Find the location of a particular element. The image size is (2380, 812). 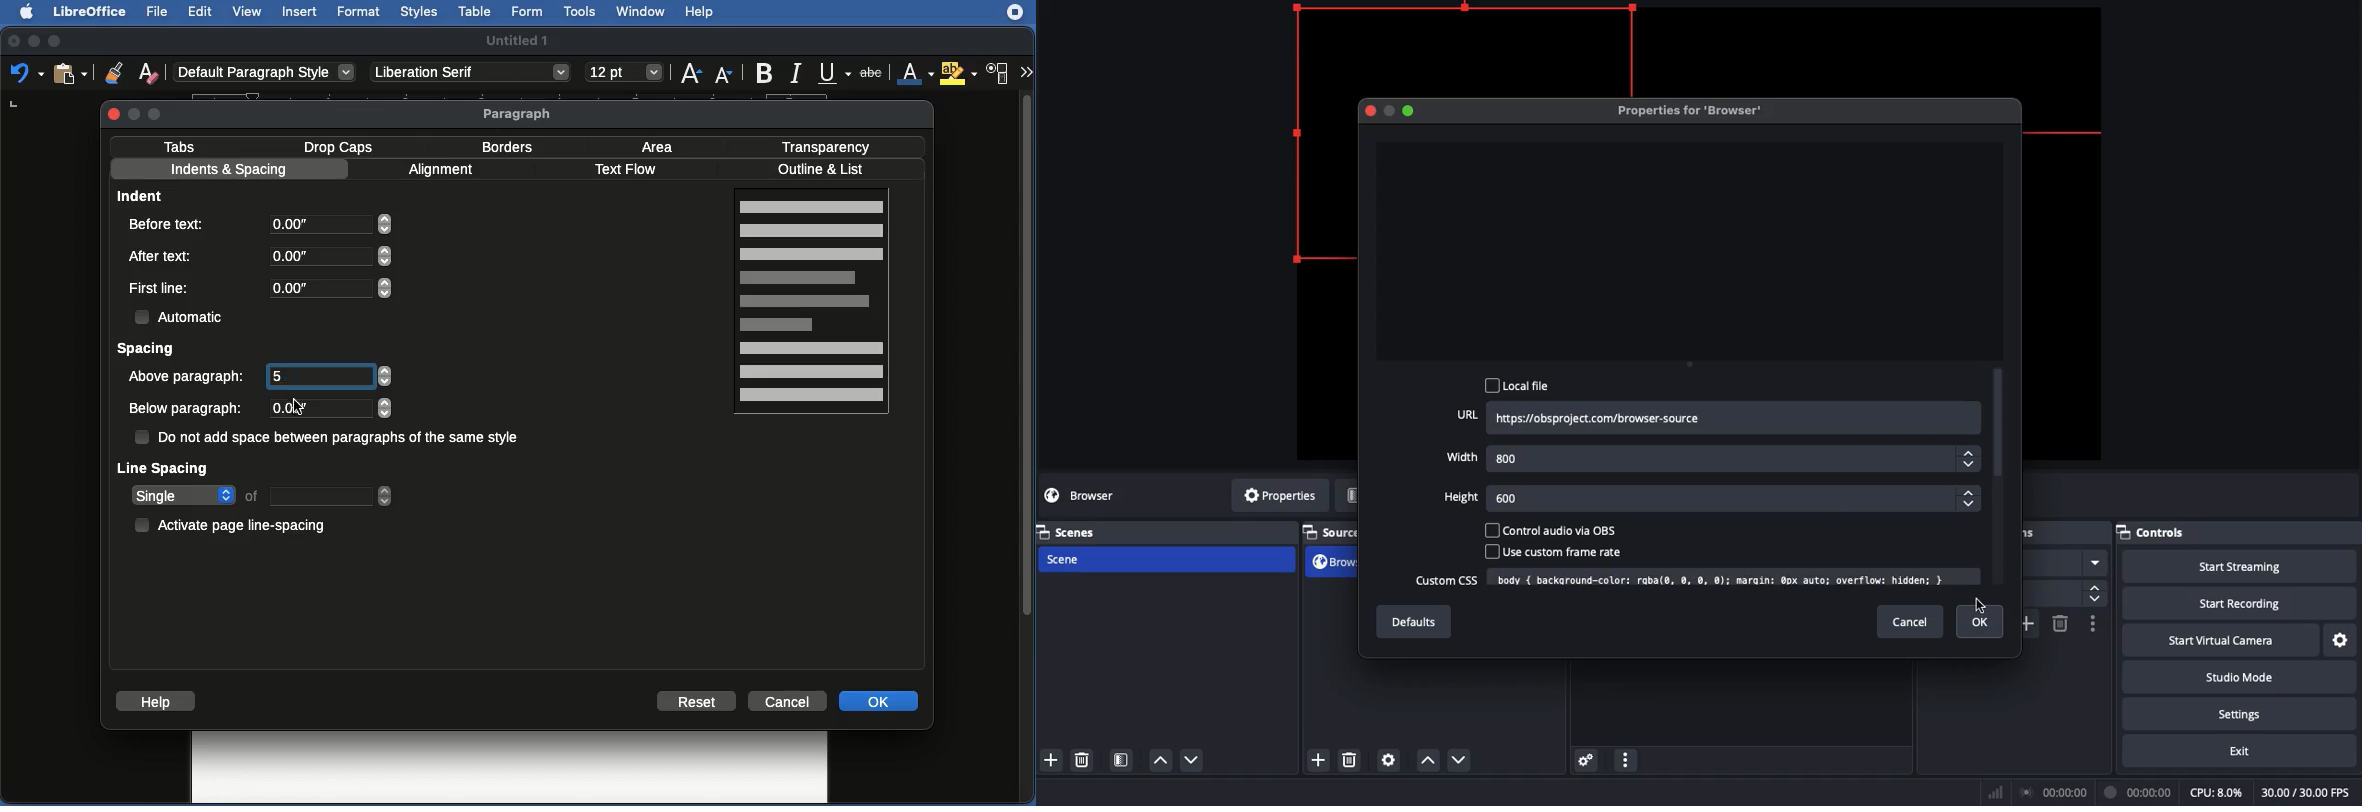

Defaults is located at coordinates (1413, 622).